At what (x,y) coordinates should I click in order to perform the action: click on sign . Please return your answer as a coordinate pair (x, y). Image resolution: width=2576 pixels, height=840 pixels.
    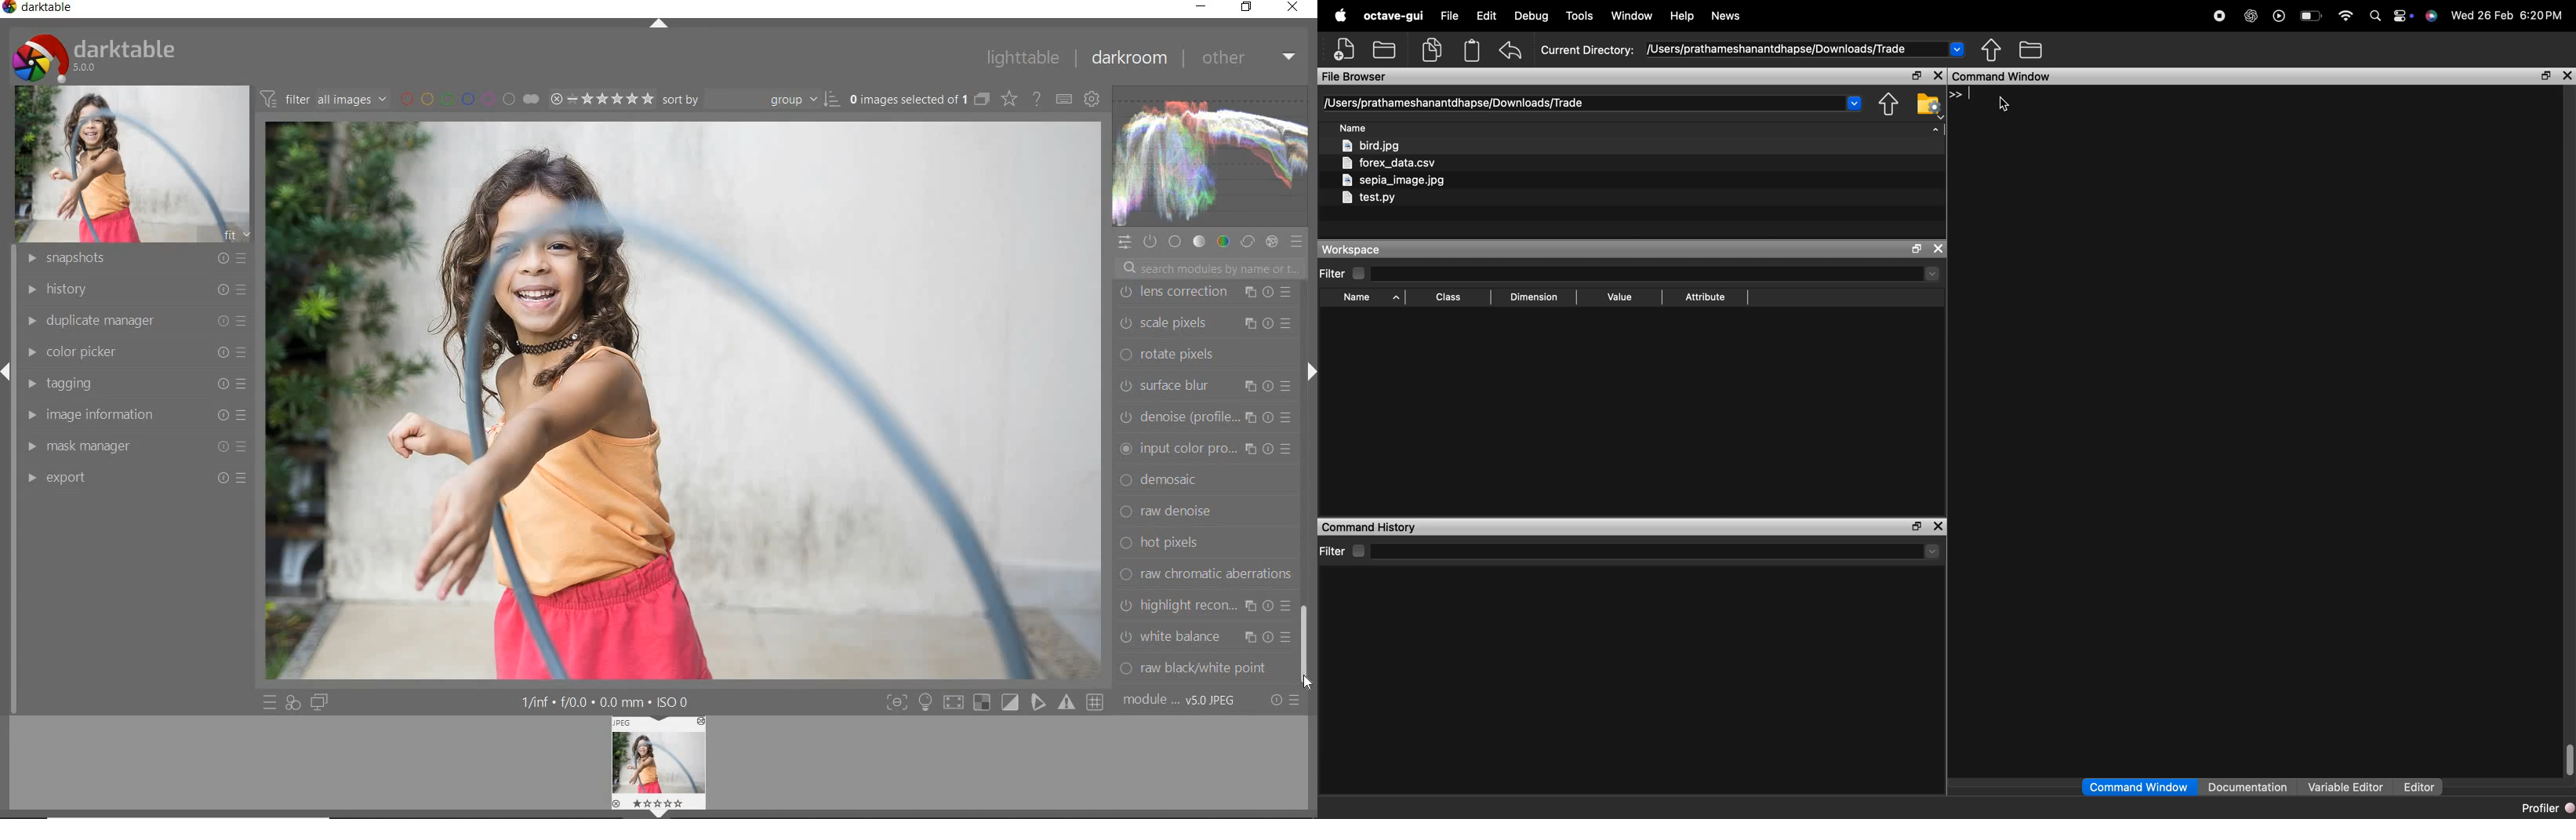
    Looking at the image, I should click on (925, 702).